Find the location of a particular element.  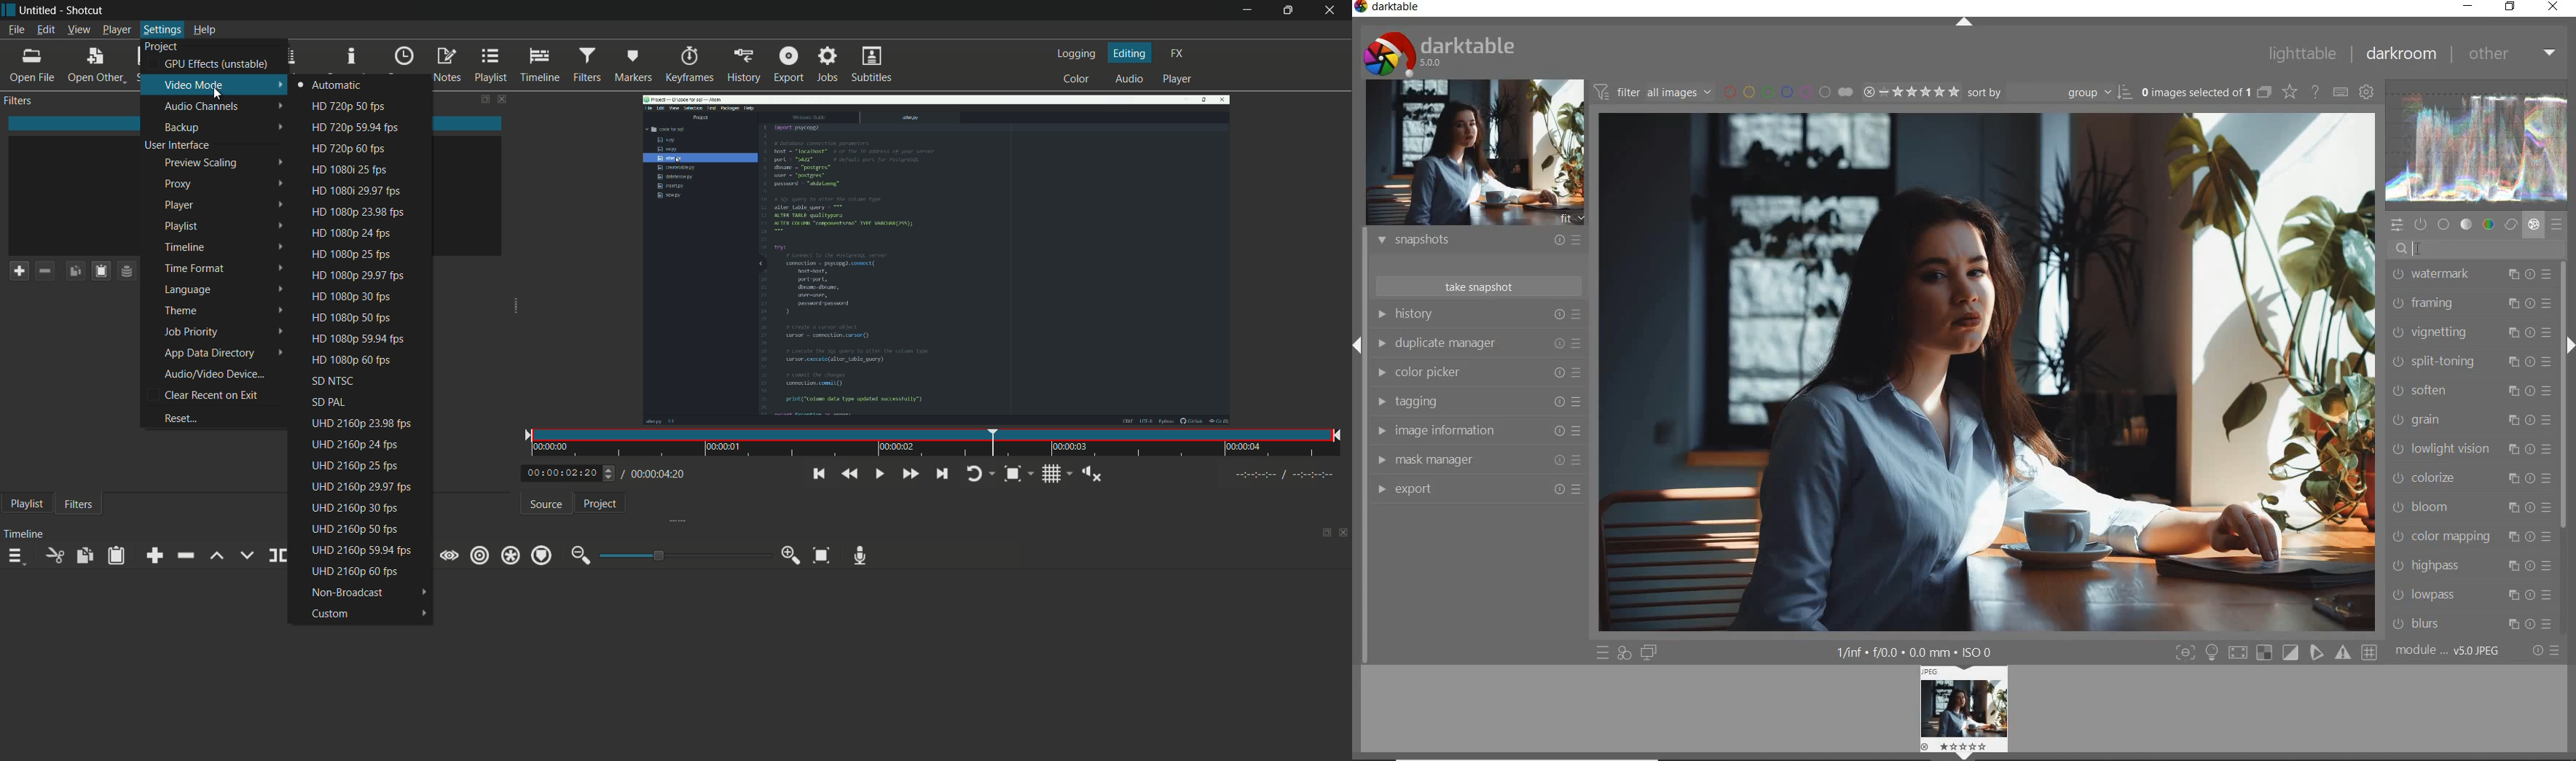

ripple is located at coordinates (479, 555).